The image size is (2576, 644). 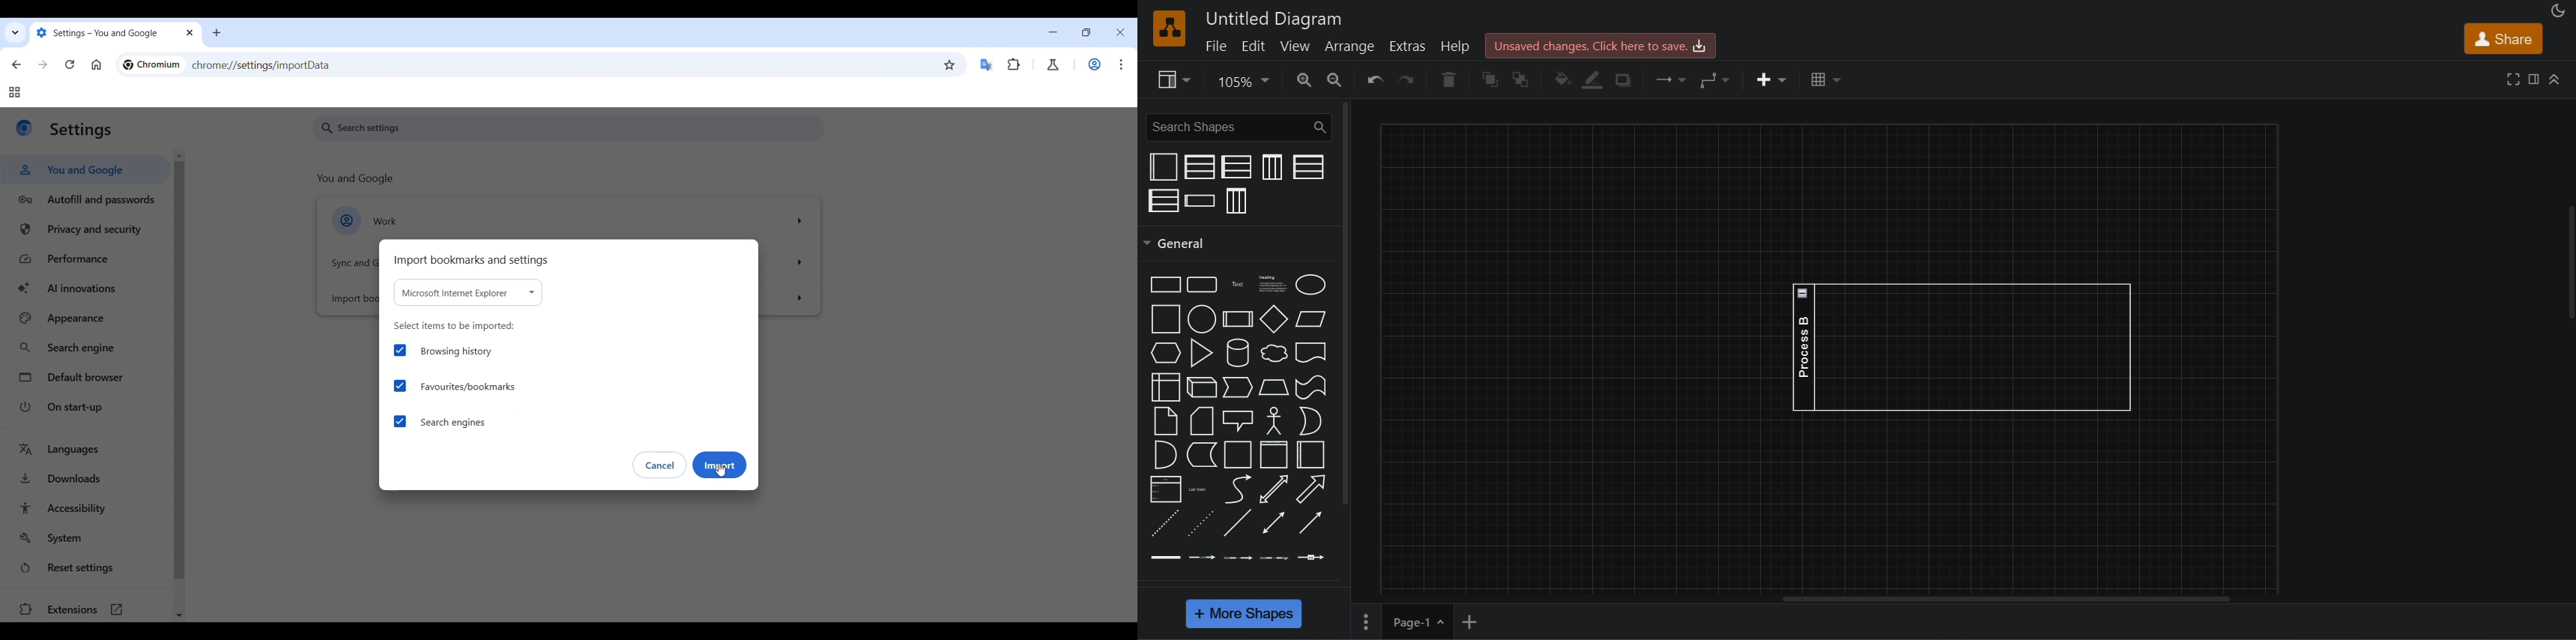 I want to click on bidirectional arrow, so click(x=1272, y=489).